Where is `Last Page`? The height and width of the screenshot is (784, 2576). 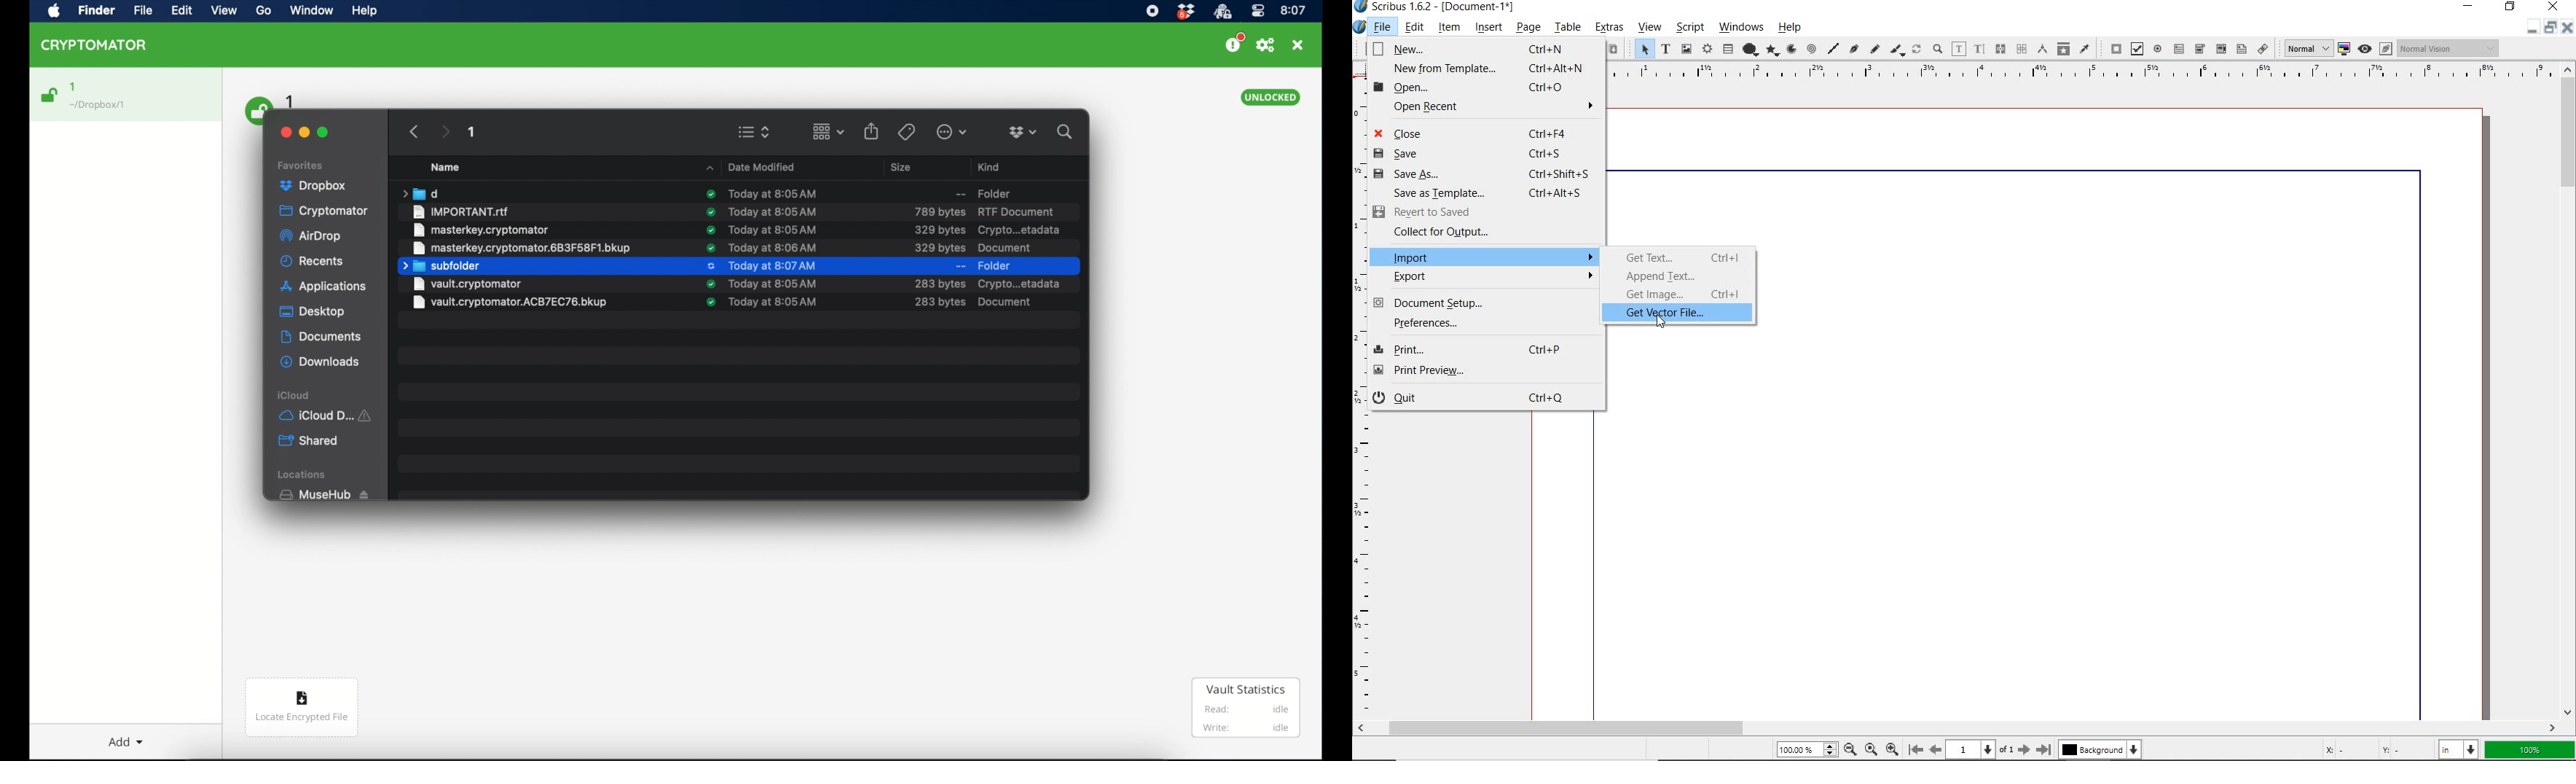
Last Page is located at coordinates (2044, 749).